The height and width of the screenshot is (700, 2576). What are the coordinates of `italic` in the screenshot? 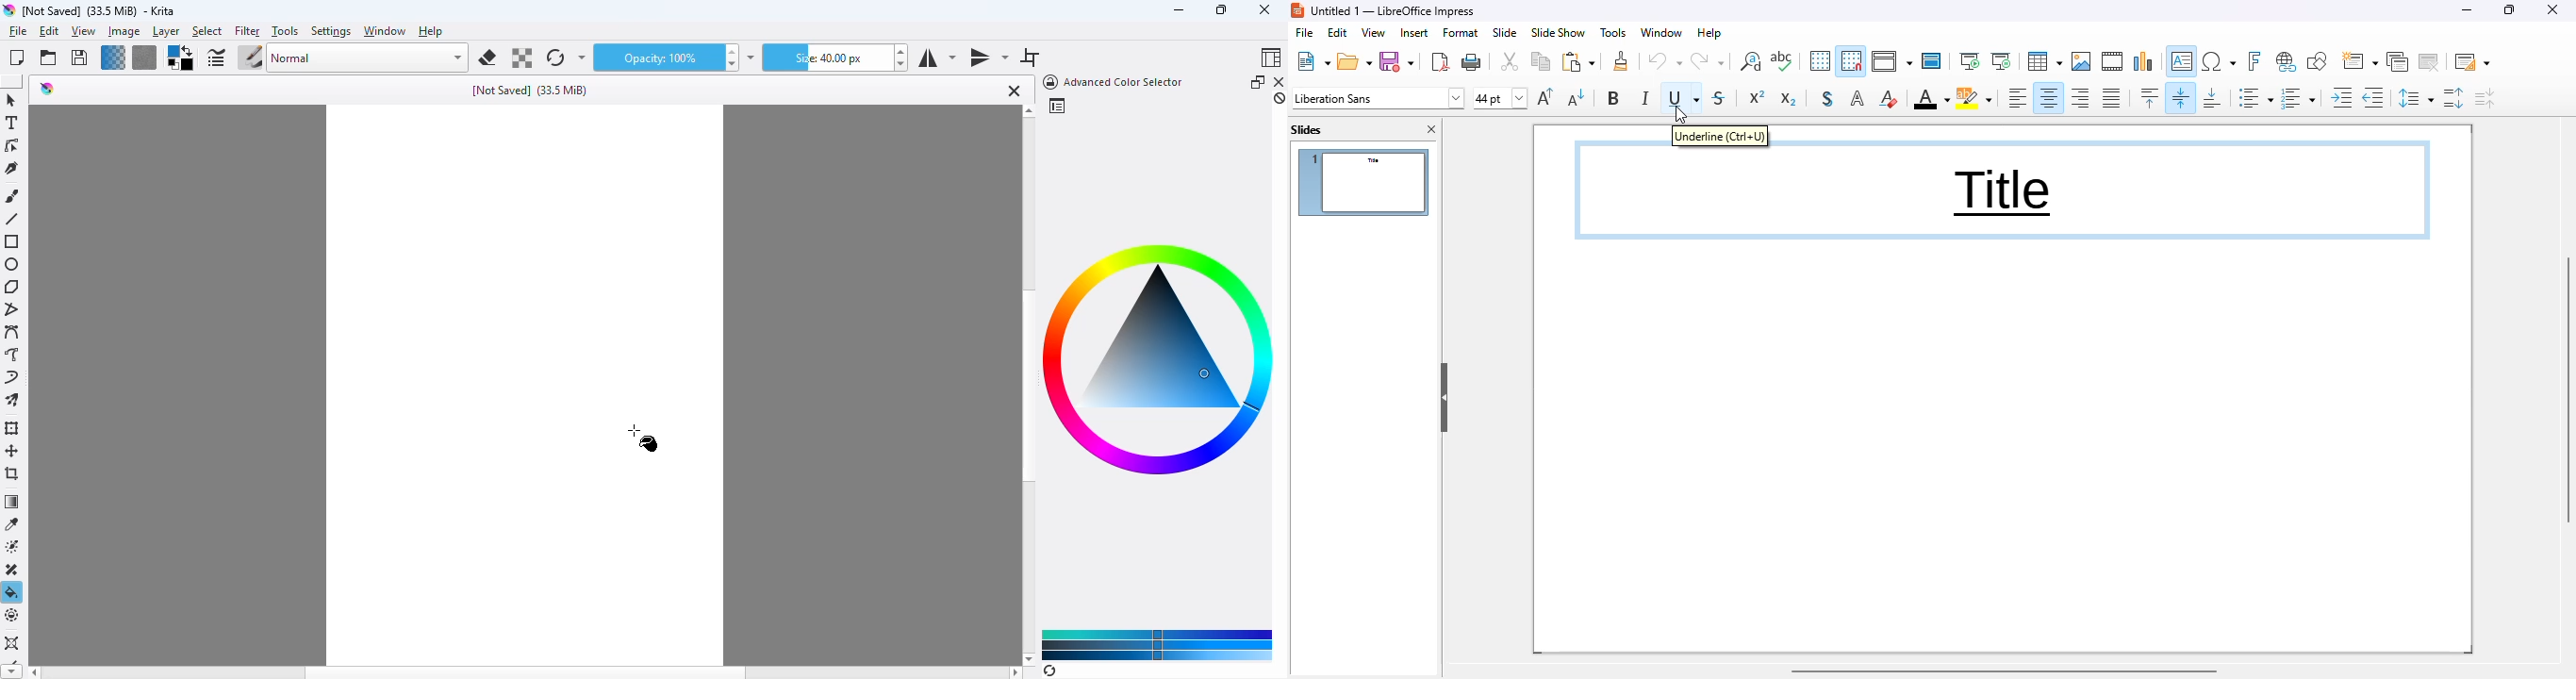 It's located at (1645, 97).